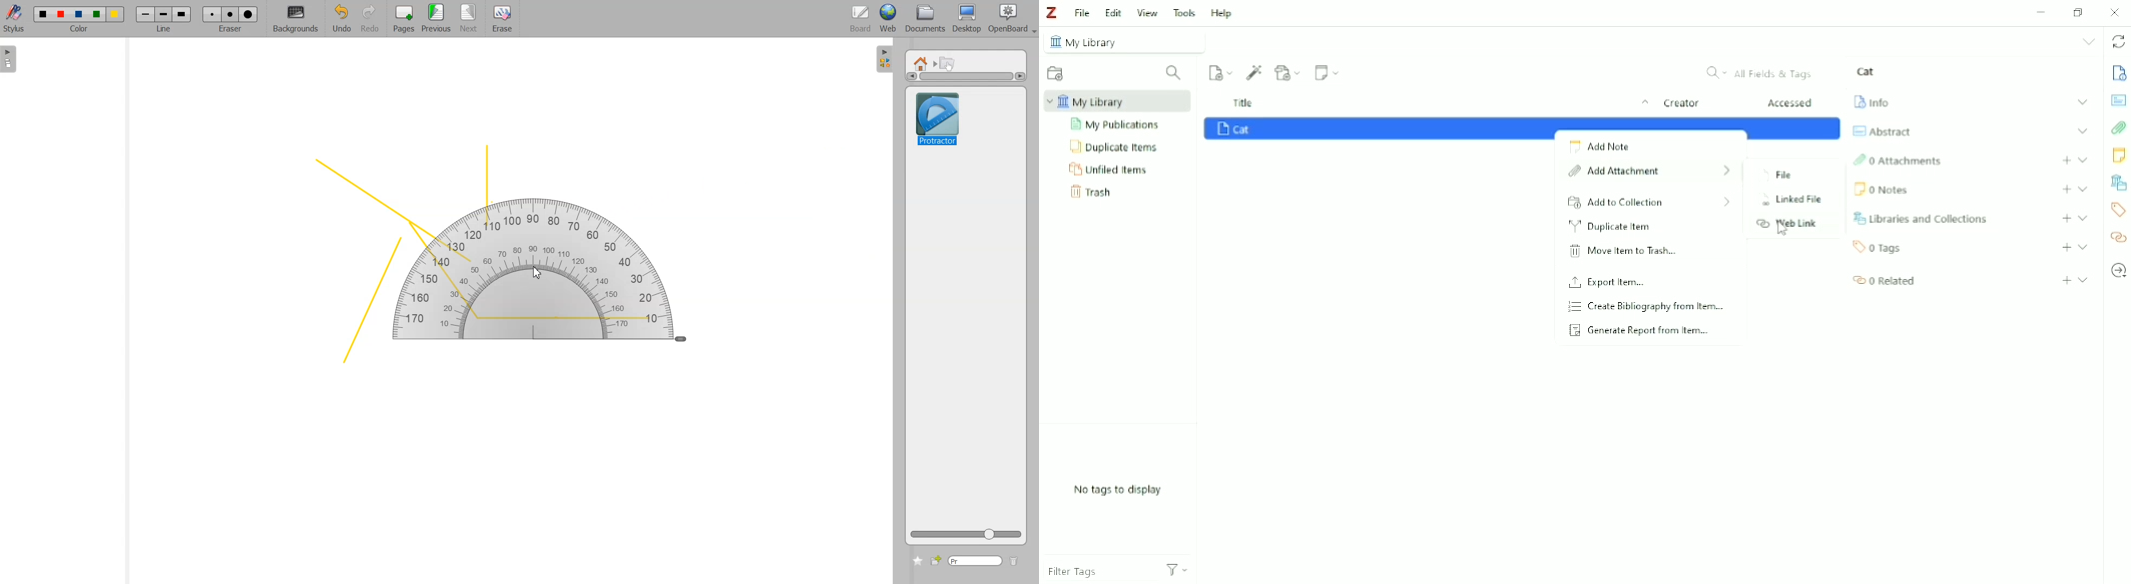  What do you see at coordinates (1787, 224) in the screenshot?
I see `Web Link` at bounding box center [1787, 224].